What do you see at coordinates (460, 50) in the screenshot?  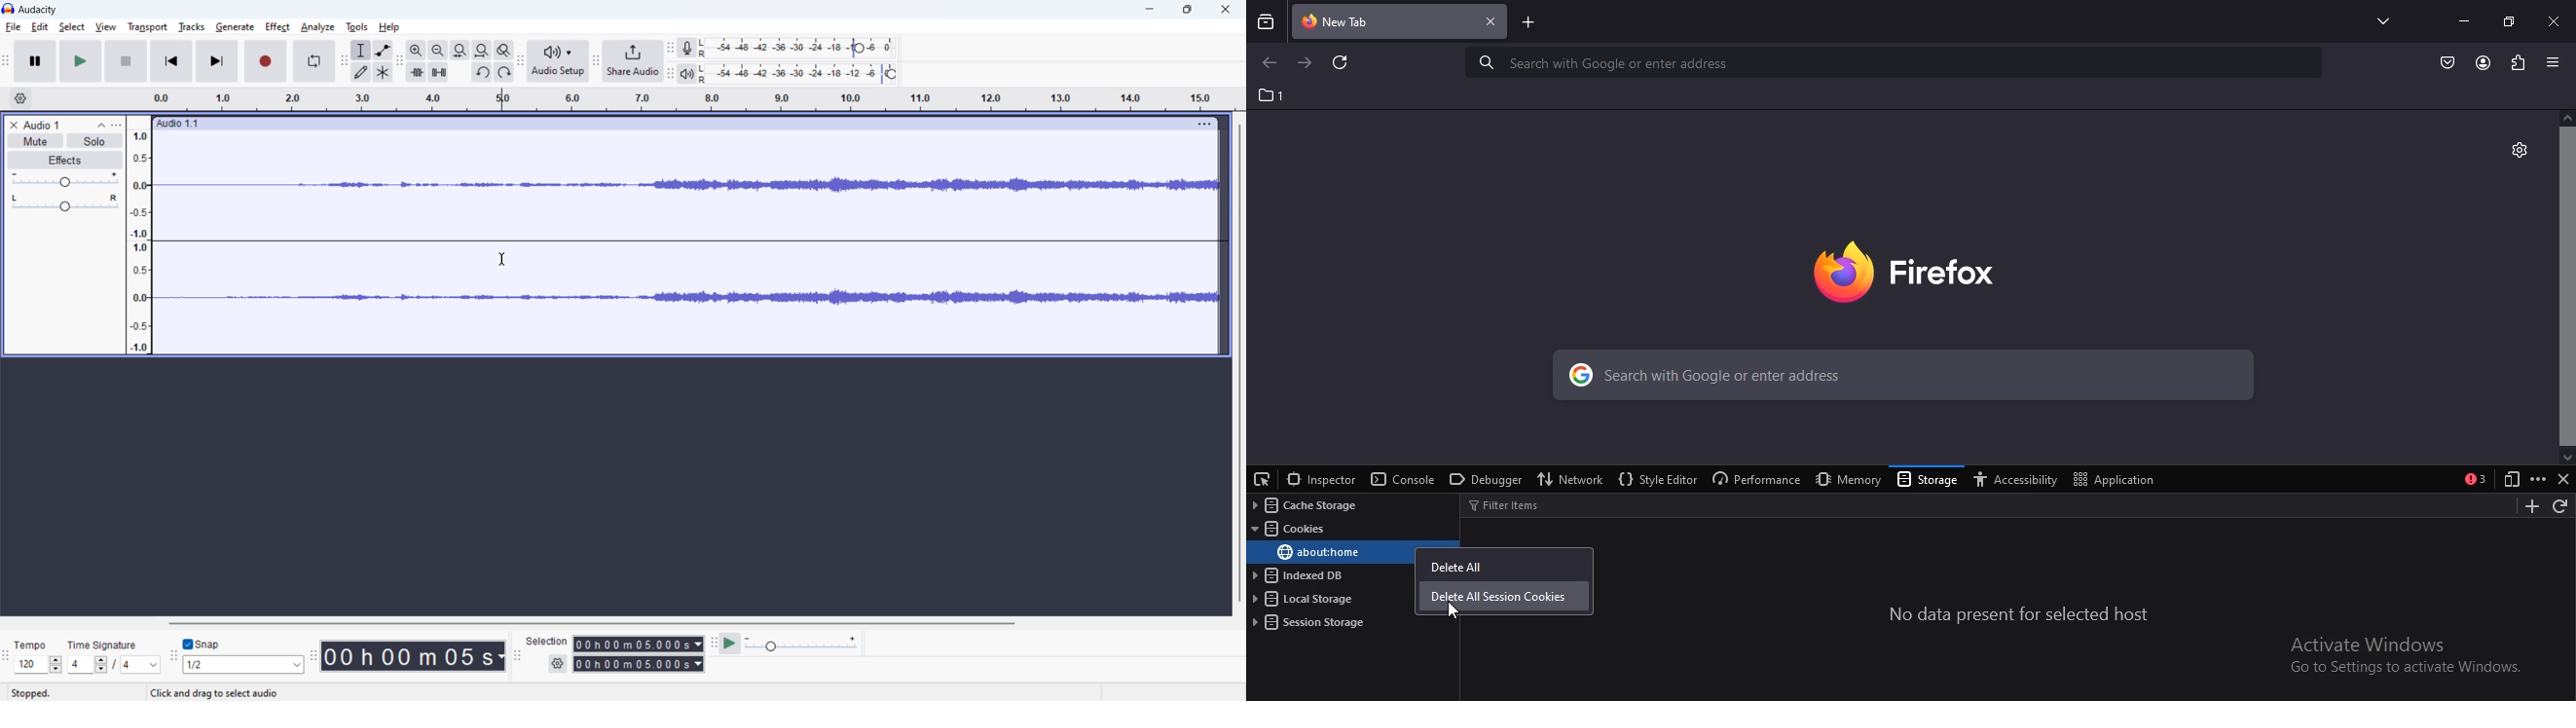 I see `fit selection to width` at bounding box center [460, 50].